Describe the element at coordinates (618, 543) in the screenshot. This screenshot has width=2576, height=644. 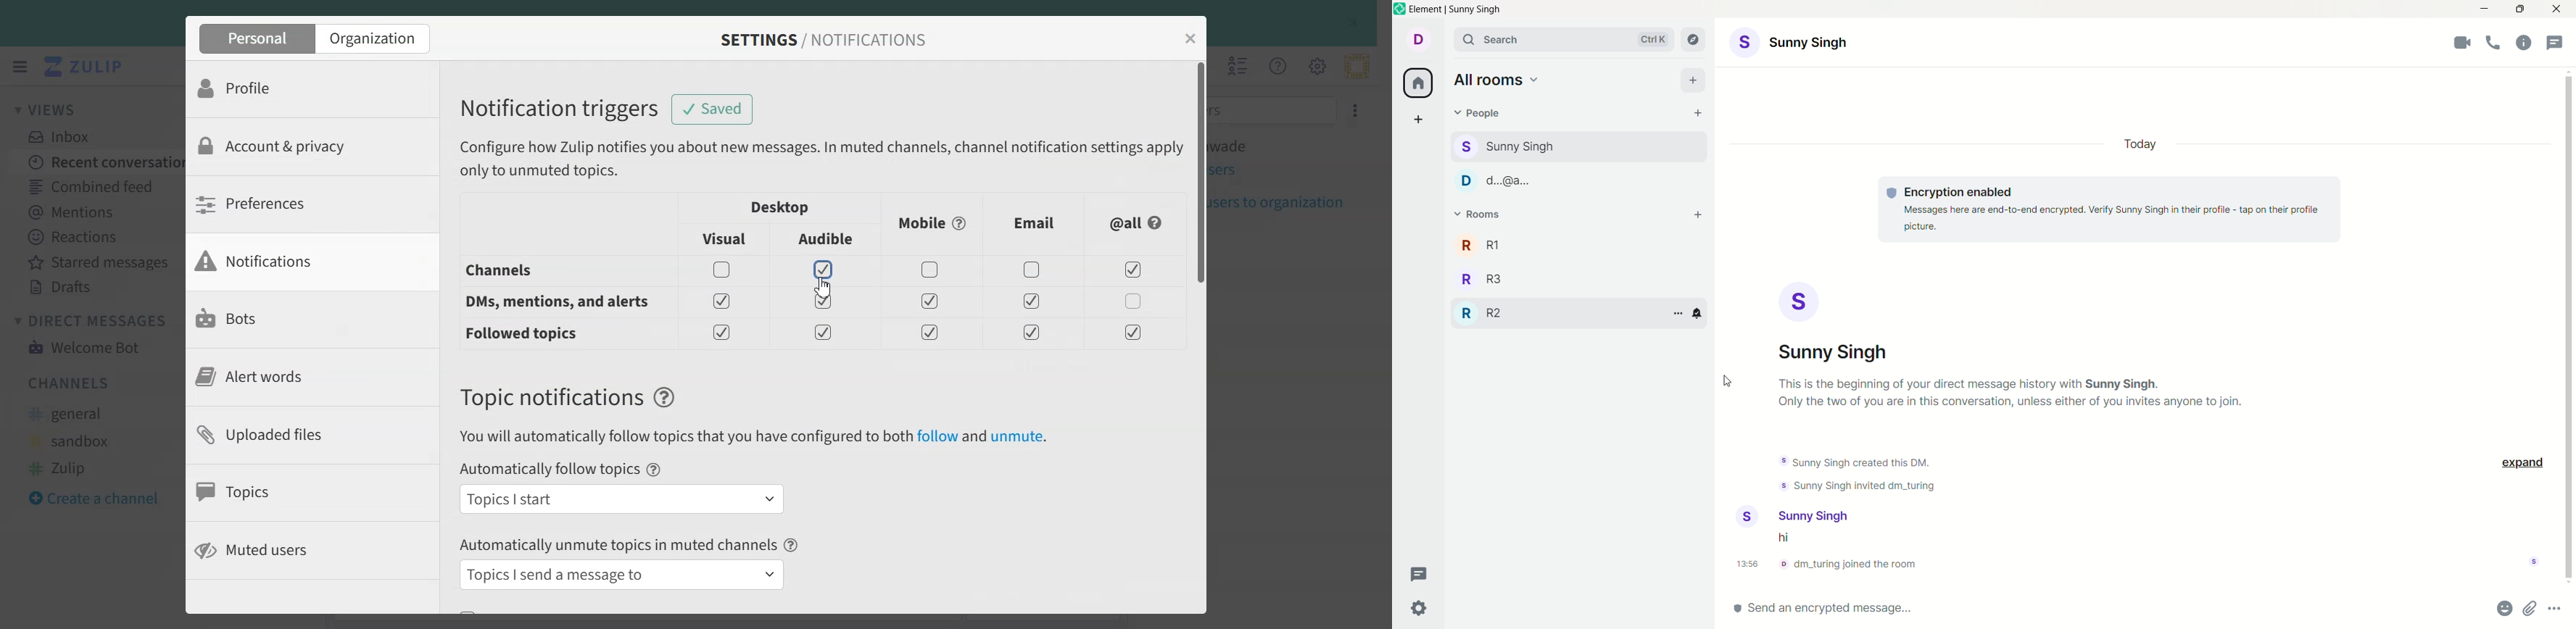
I see `Automatically unmute topics in muted channels` at that location.